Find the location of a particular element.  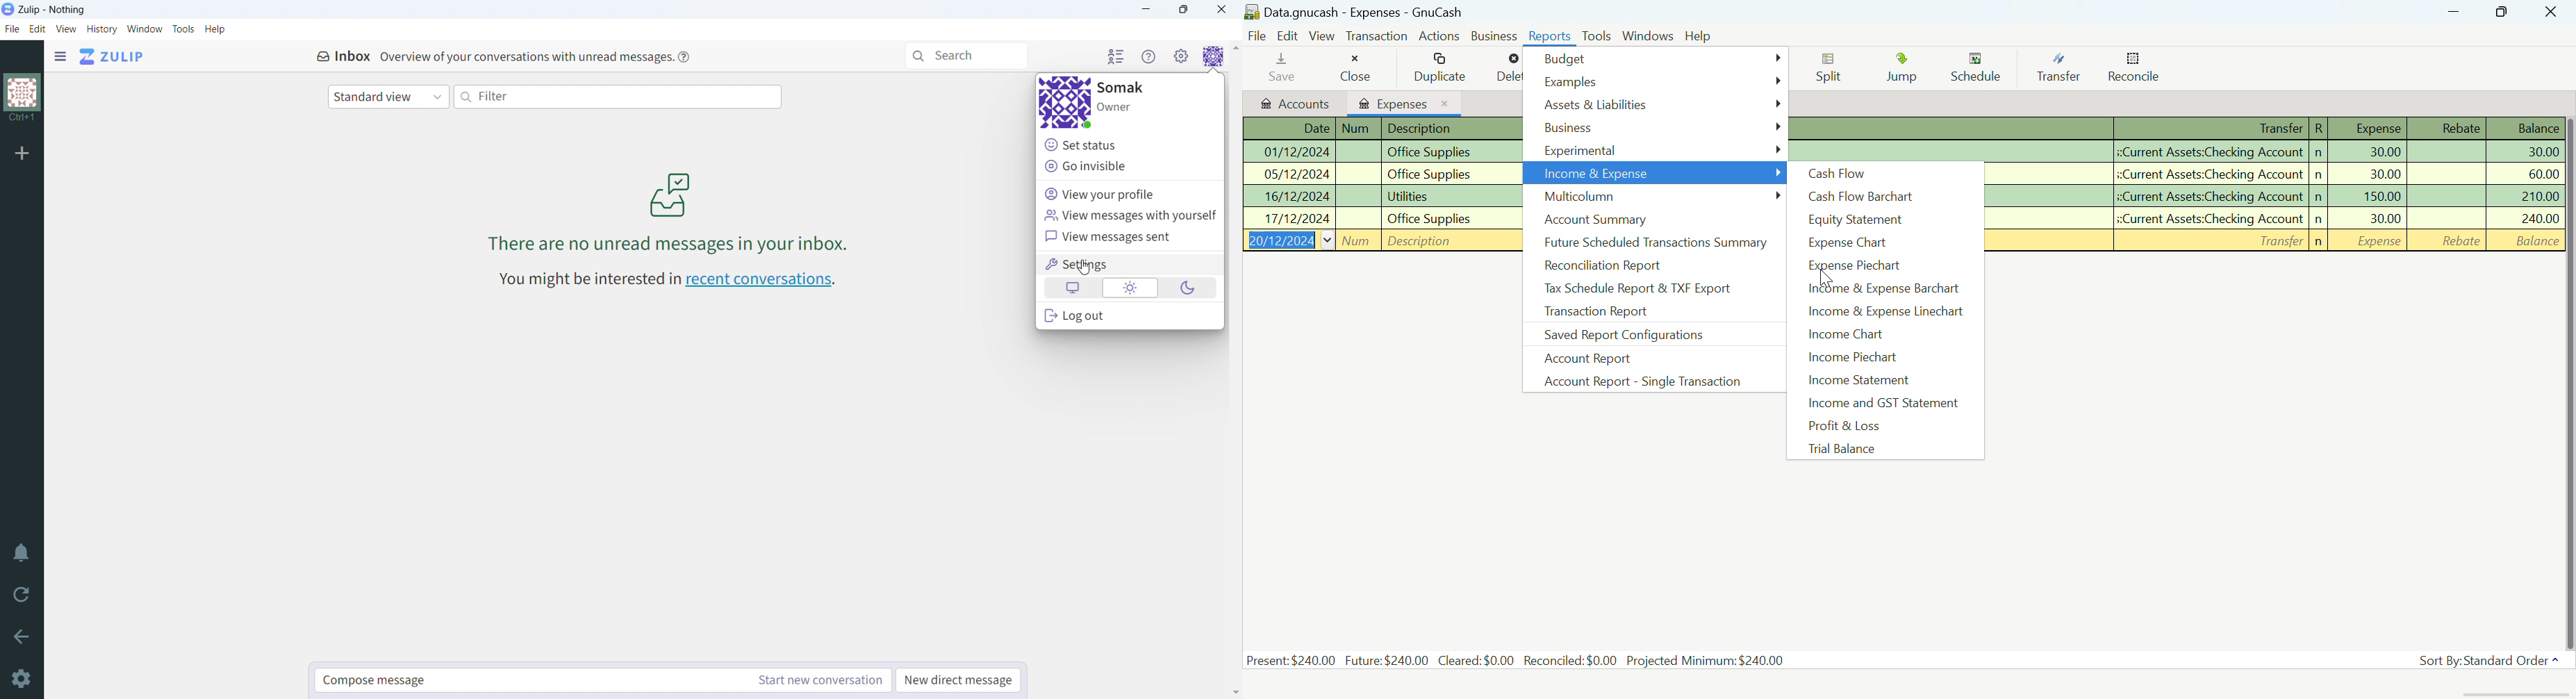

Utilities Transaction is located at coordinates (2276, 196).